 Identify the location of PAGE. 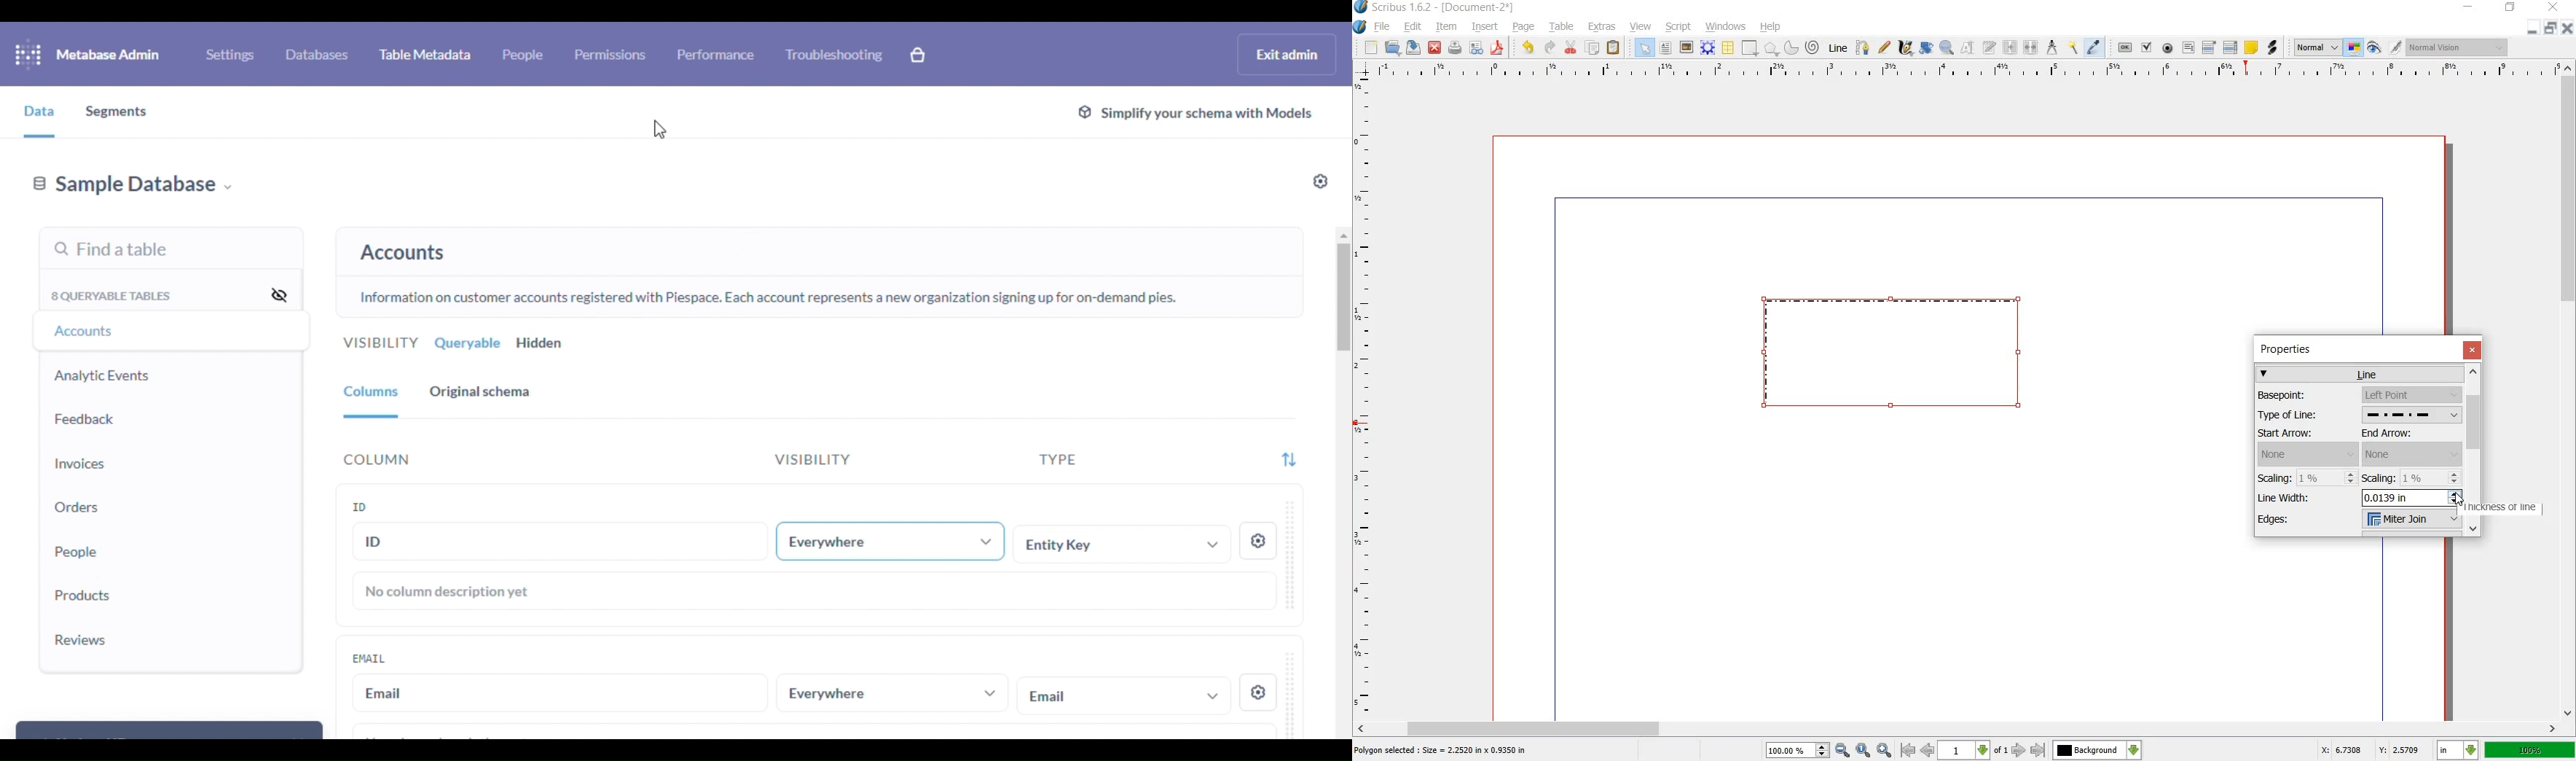
(1523, 28).